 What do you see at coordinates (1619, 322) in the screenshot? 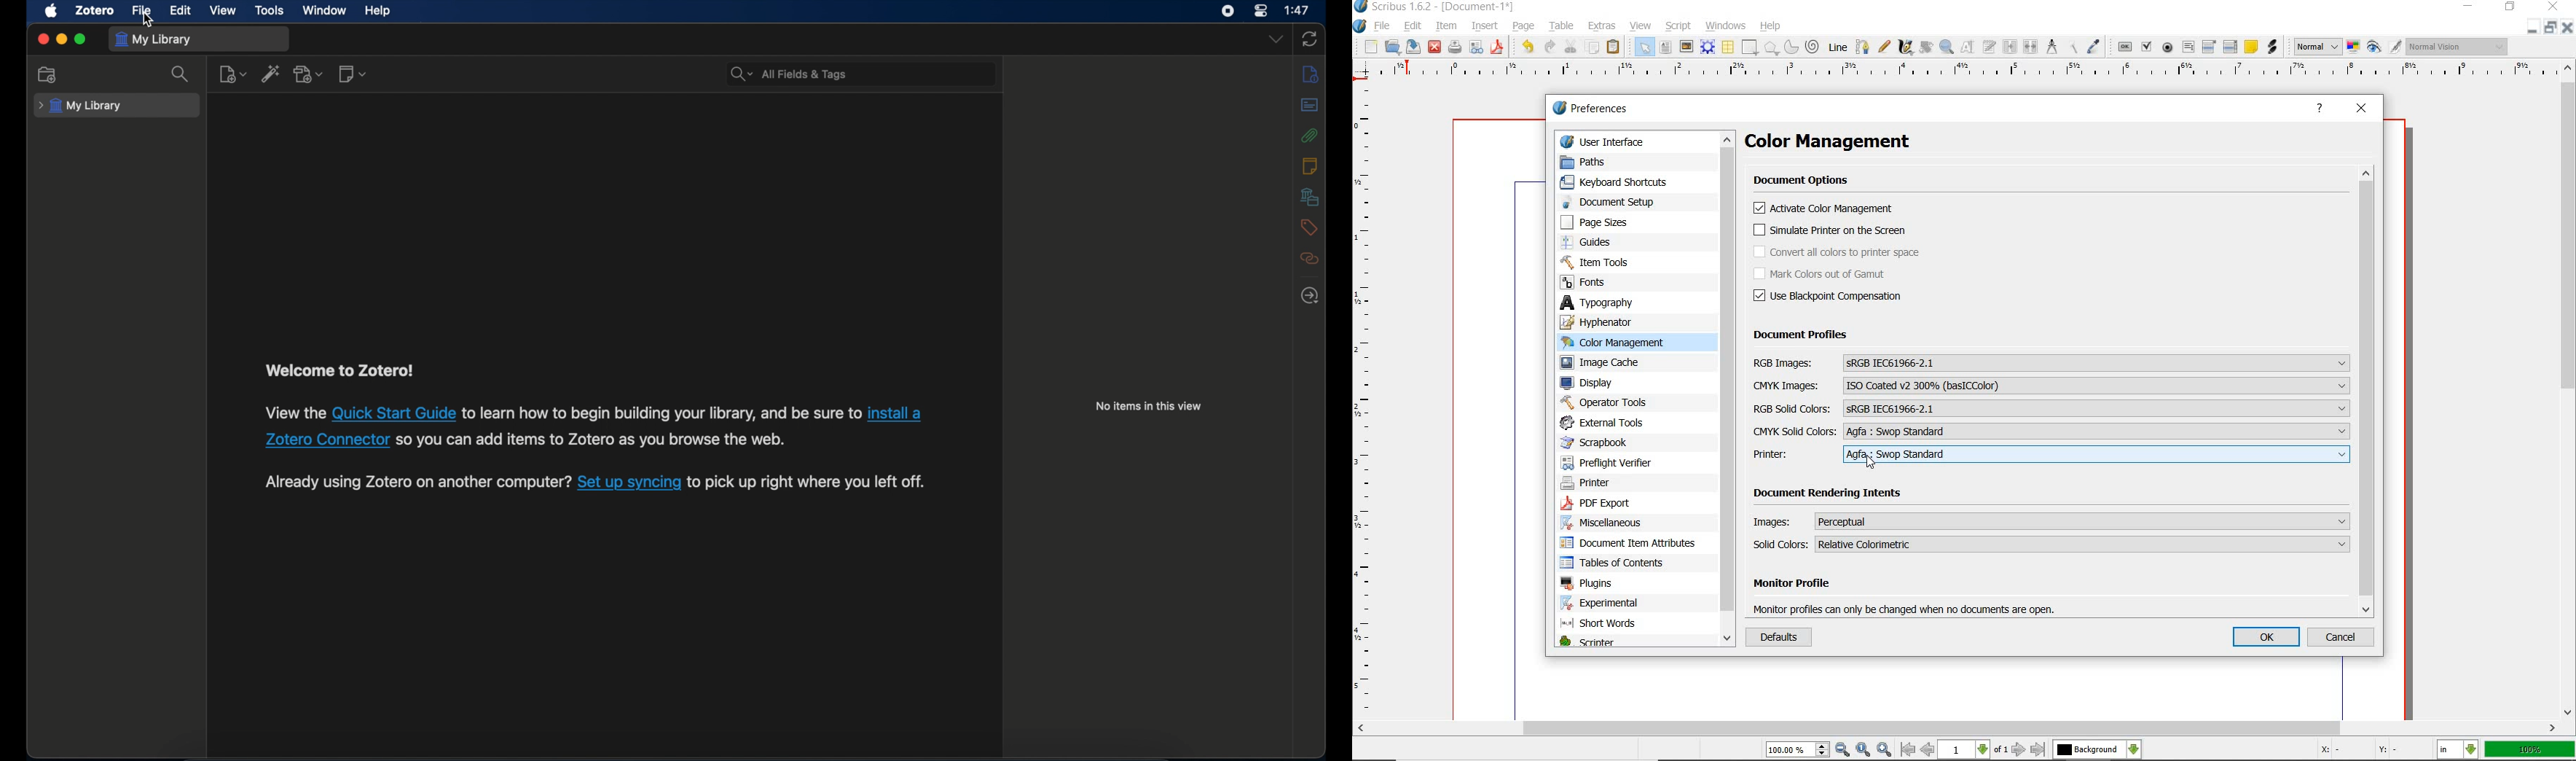
I see `hyphenator` at bounding box center [1619, 322].